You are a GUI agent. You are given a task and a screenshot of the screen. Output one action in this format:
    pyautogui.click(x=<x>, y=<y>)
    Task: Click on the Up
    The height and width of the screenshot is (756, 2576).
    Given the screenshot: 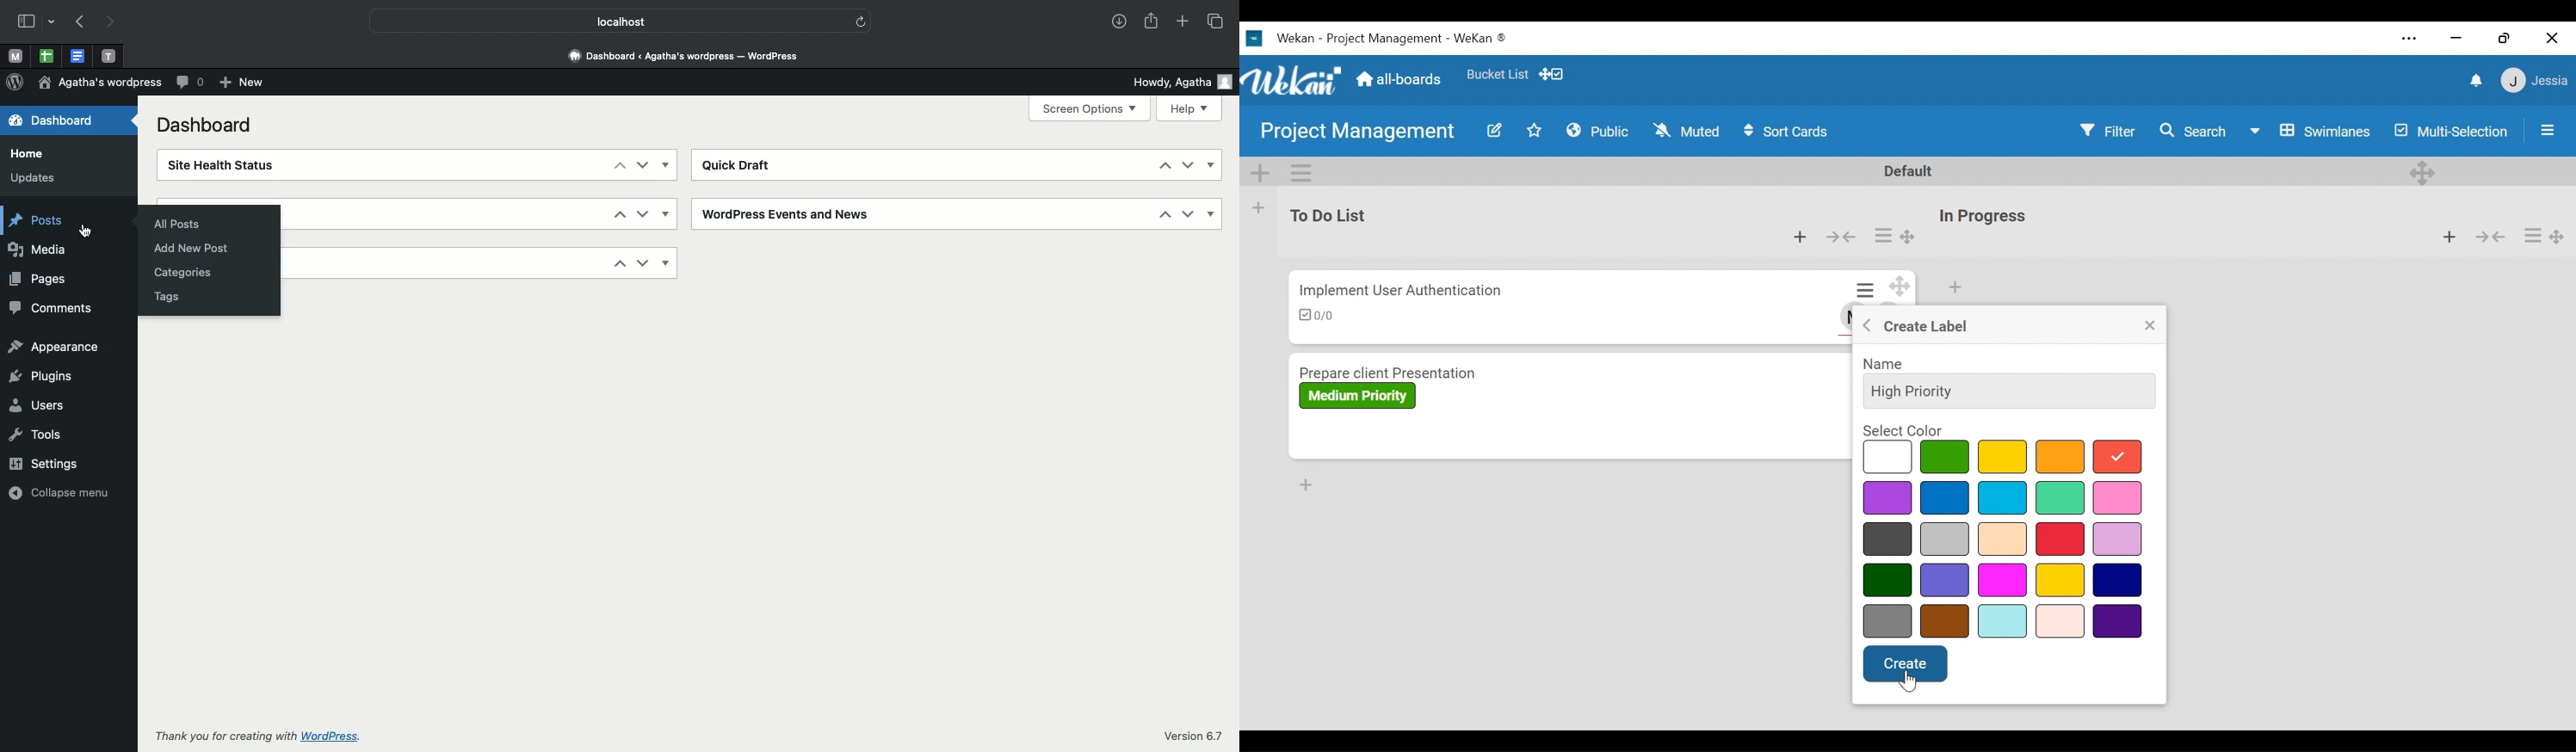 What is the action you would take?
    pyautogui.click(x=1159, y=216)
    